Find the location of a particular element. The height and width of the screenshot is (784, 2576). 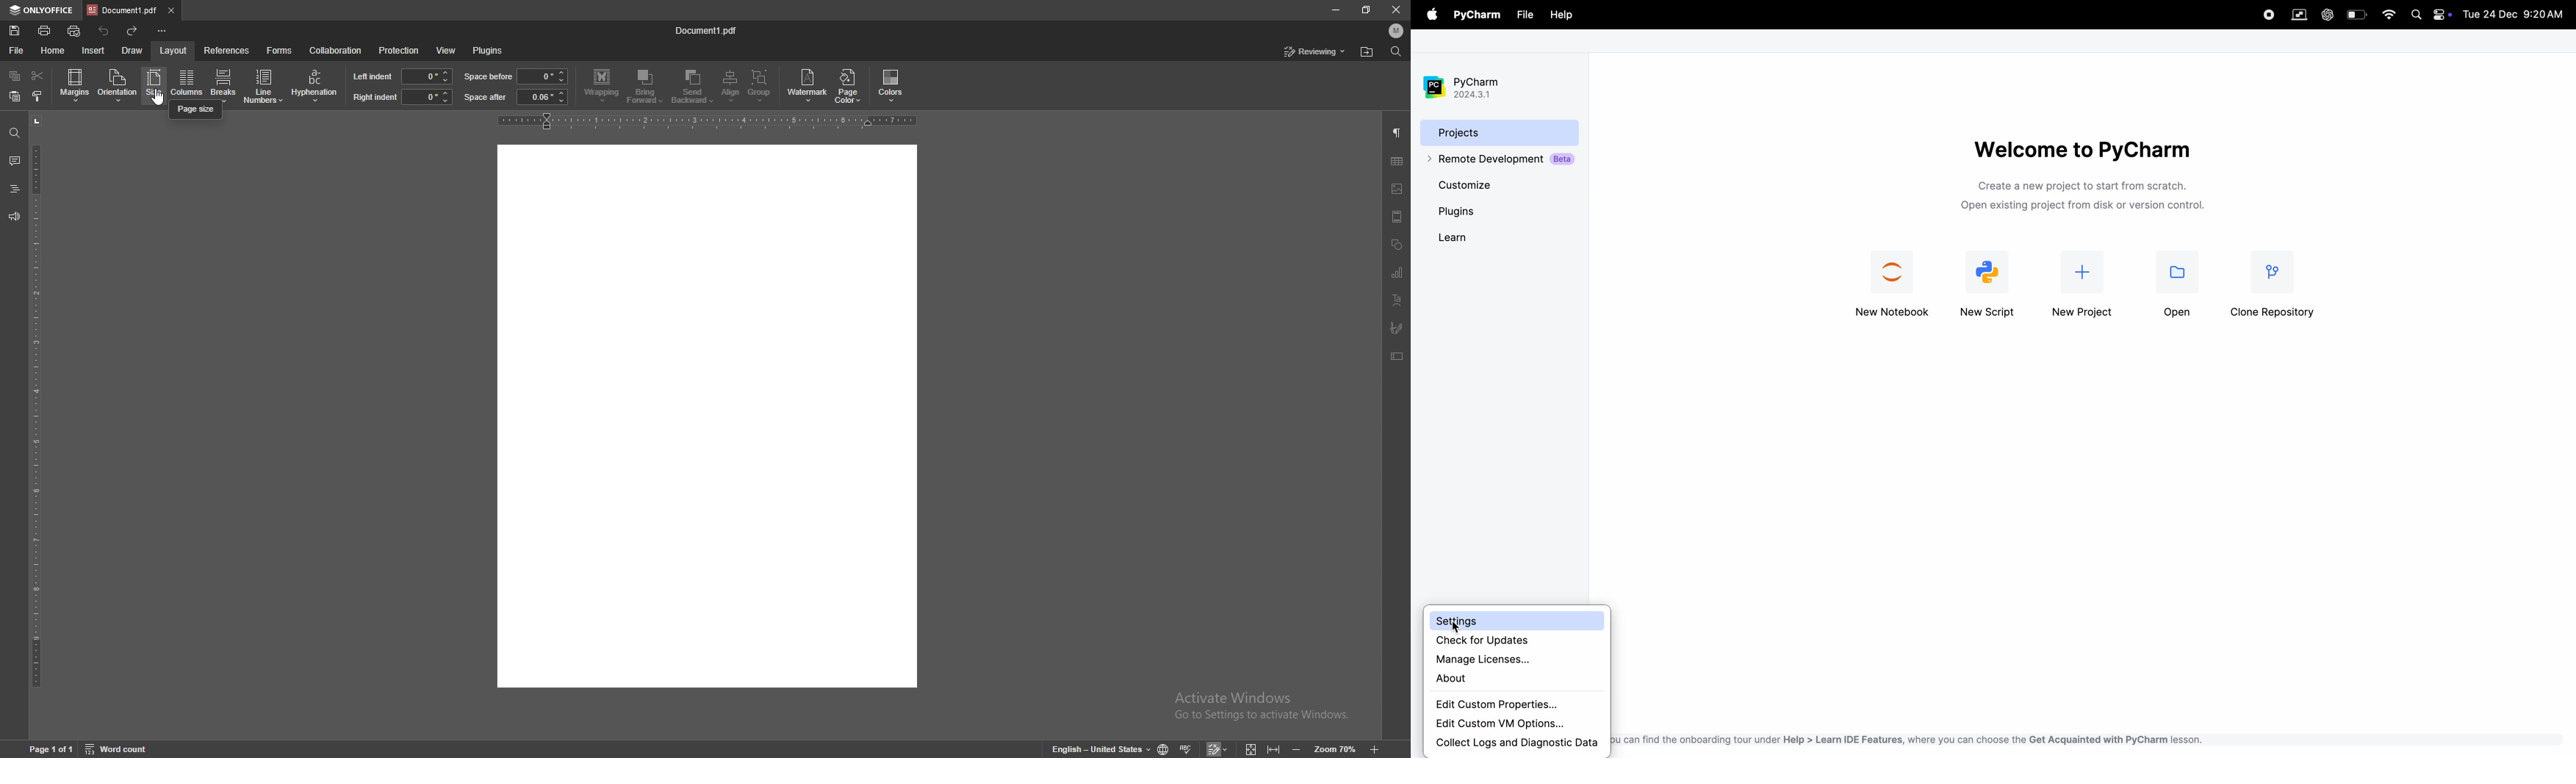

learn is located at coordinates (1469, 237).